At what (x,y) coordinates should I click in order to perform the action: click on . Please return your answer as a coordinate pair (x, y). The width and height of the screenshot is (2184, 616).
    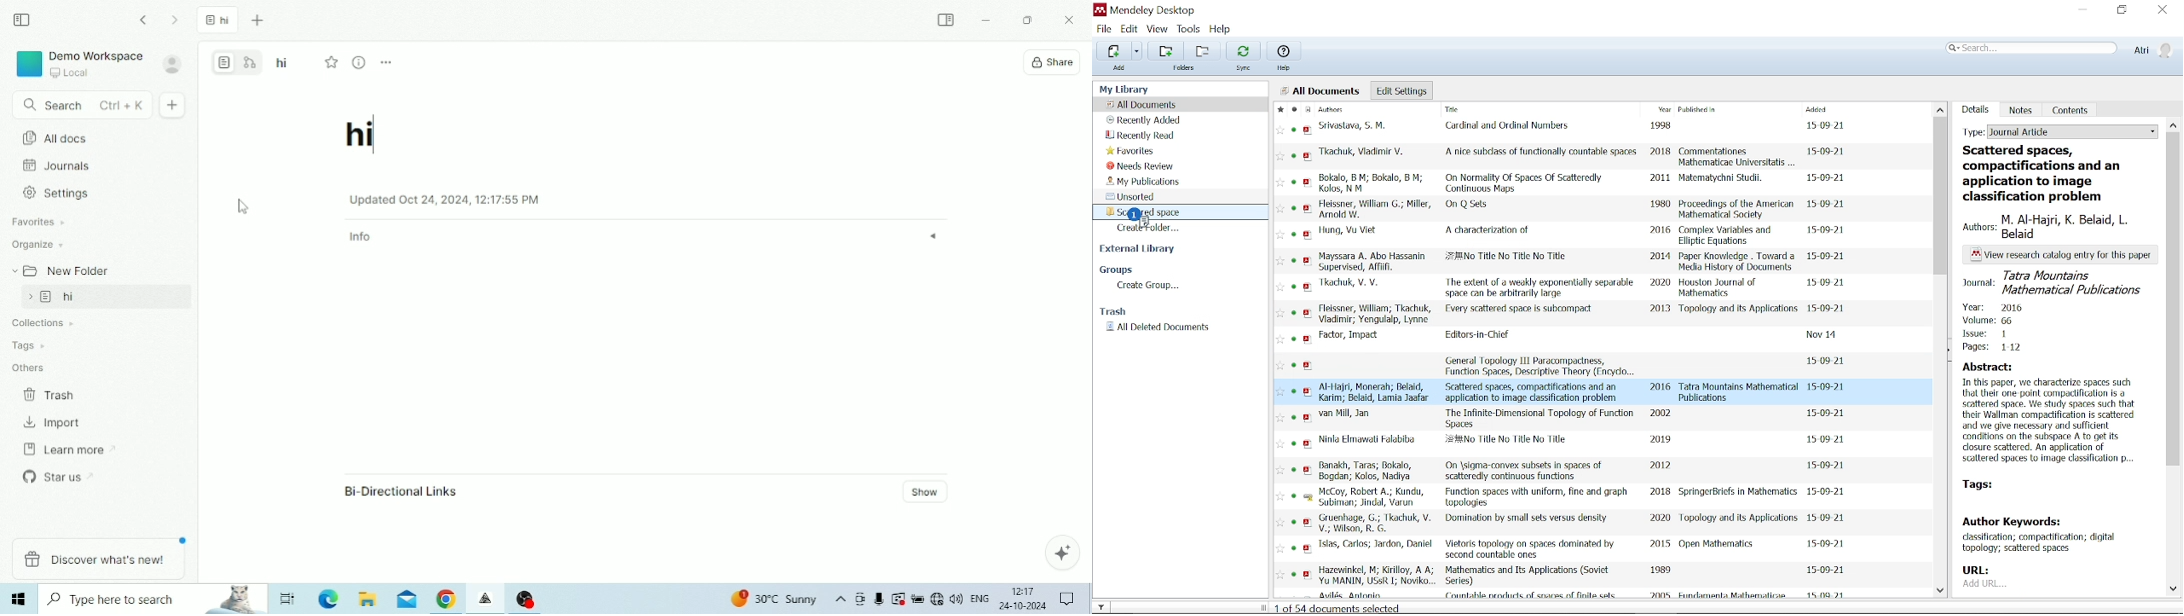
    Looking at the image, I should click on (1977, 111).